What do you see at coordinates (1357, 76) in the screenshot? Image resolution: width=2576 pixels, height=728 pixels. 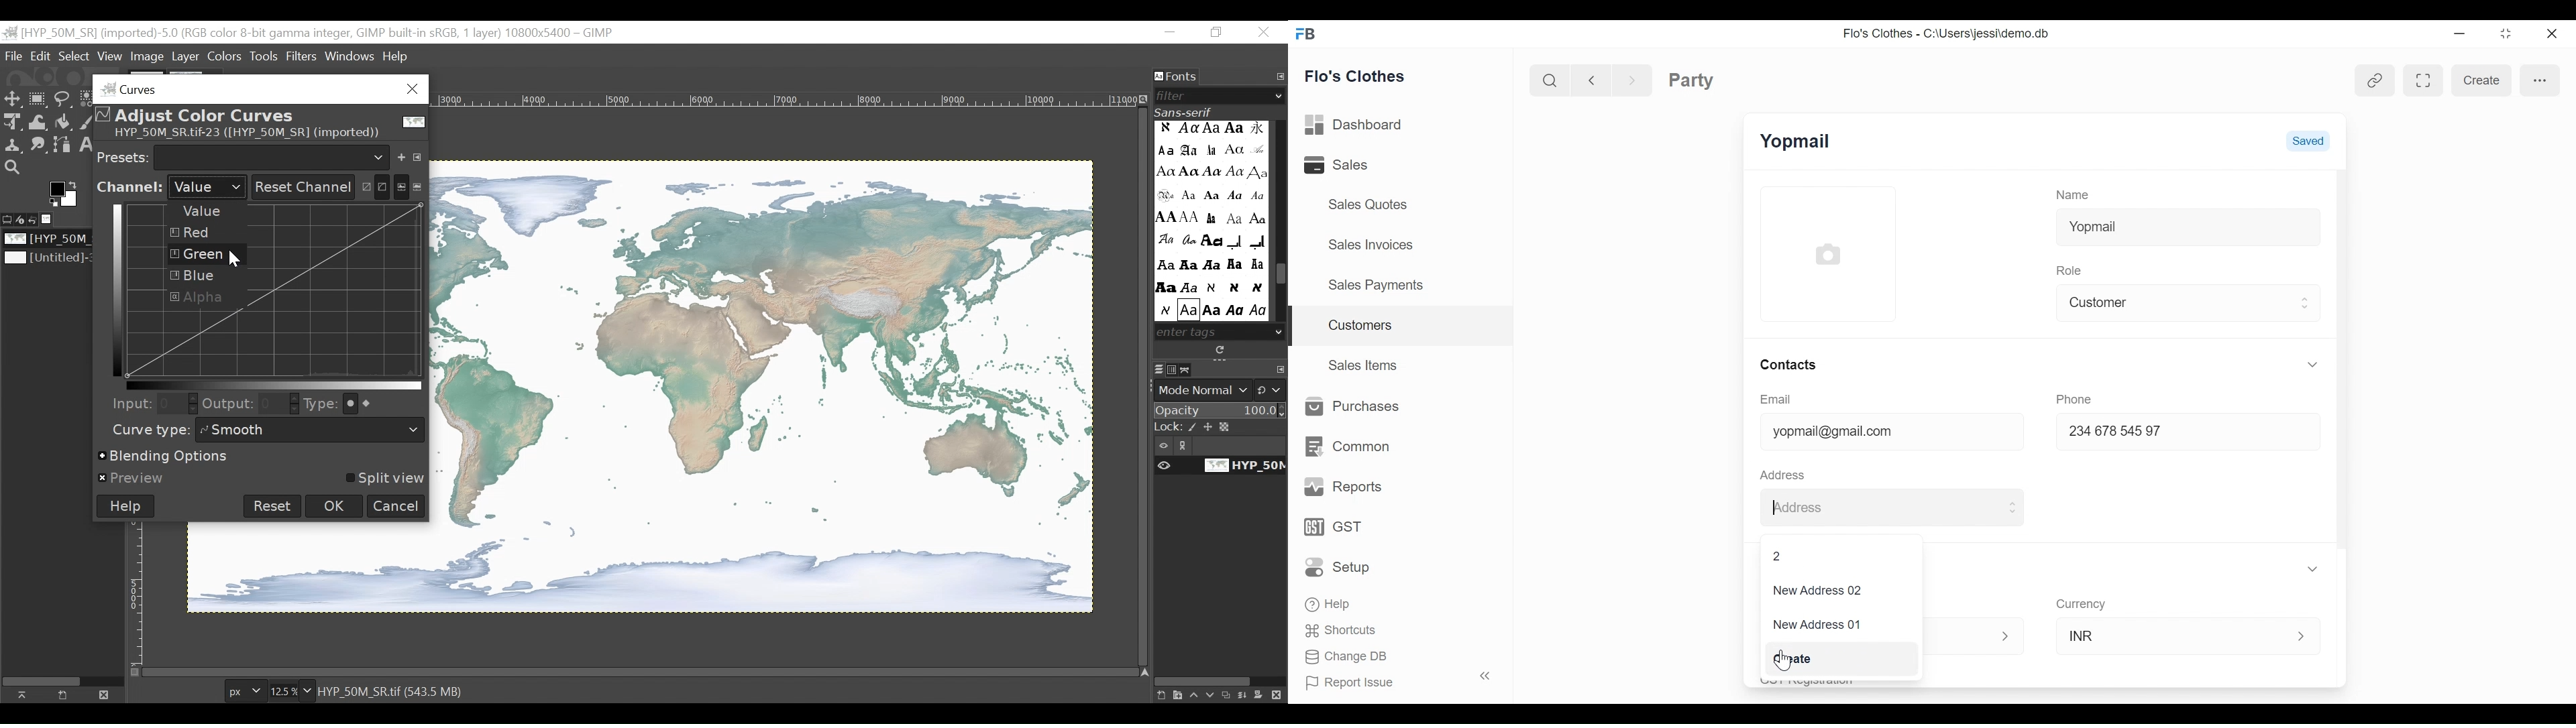 I see `Flo's Clothes` at bounding box center [1357, 76].